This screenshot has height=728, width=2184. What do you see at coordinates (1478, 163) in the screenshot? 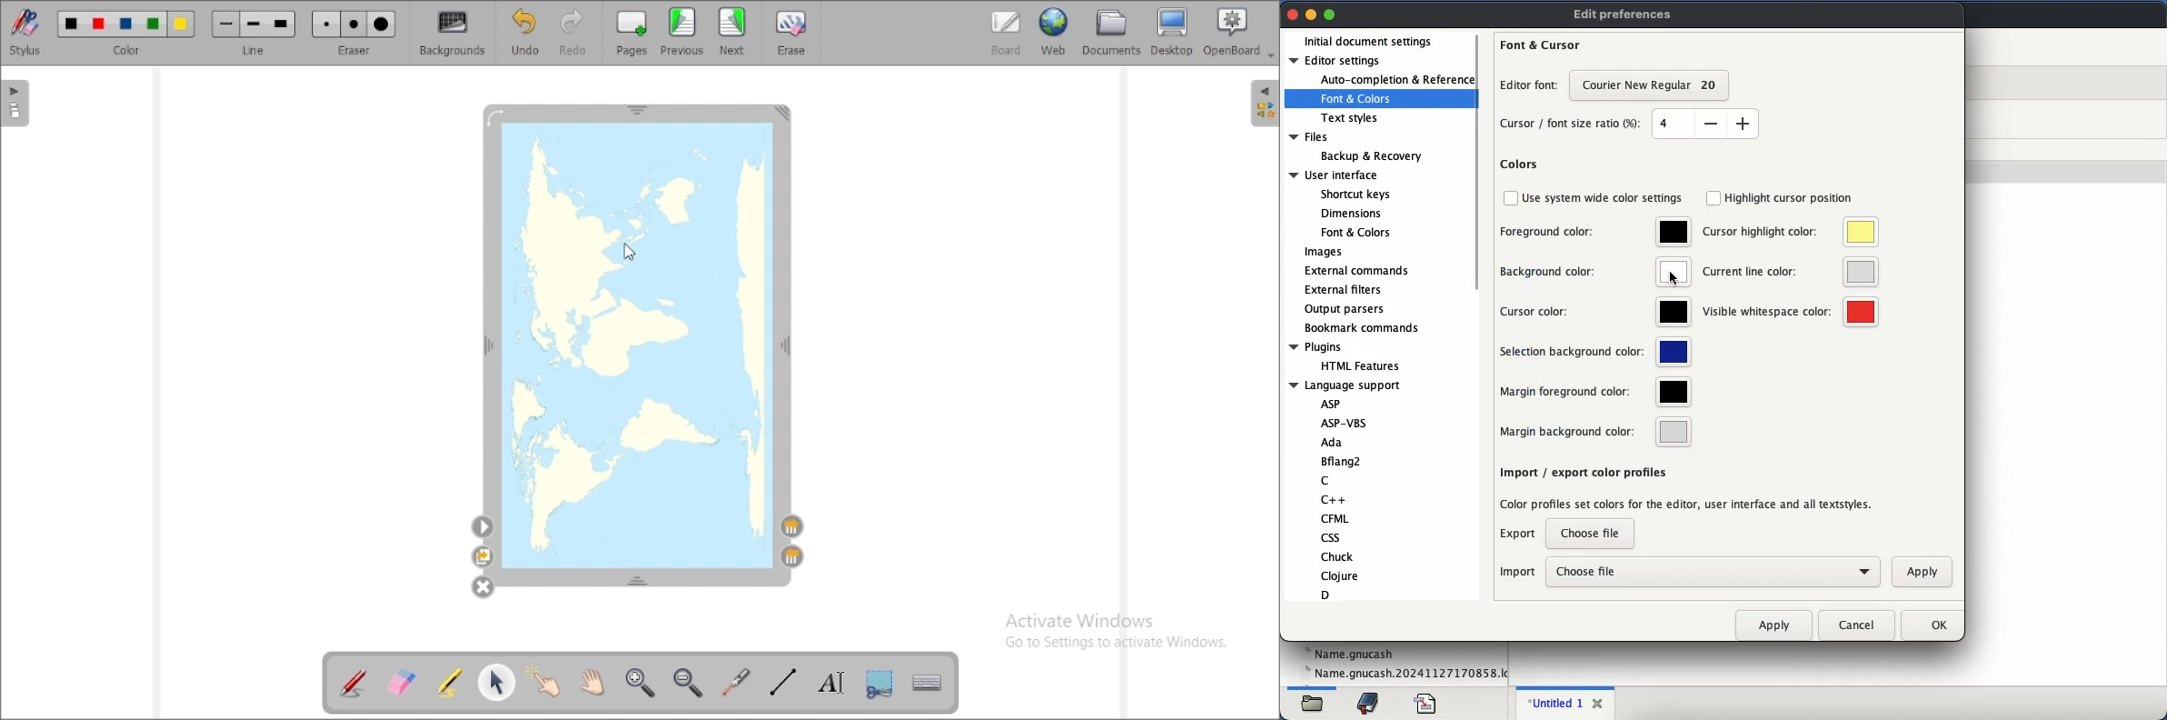
I see `scroll` at bounding box center [1478, 163].